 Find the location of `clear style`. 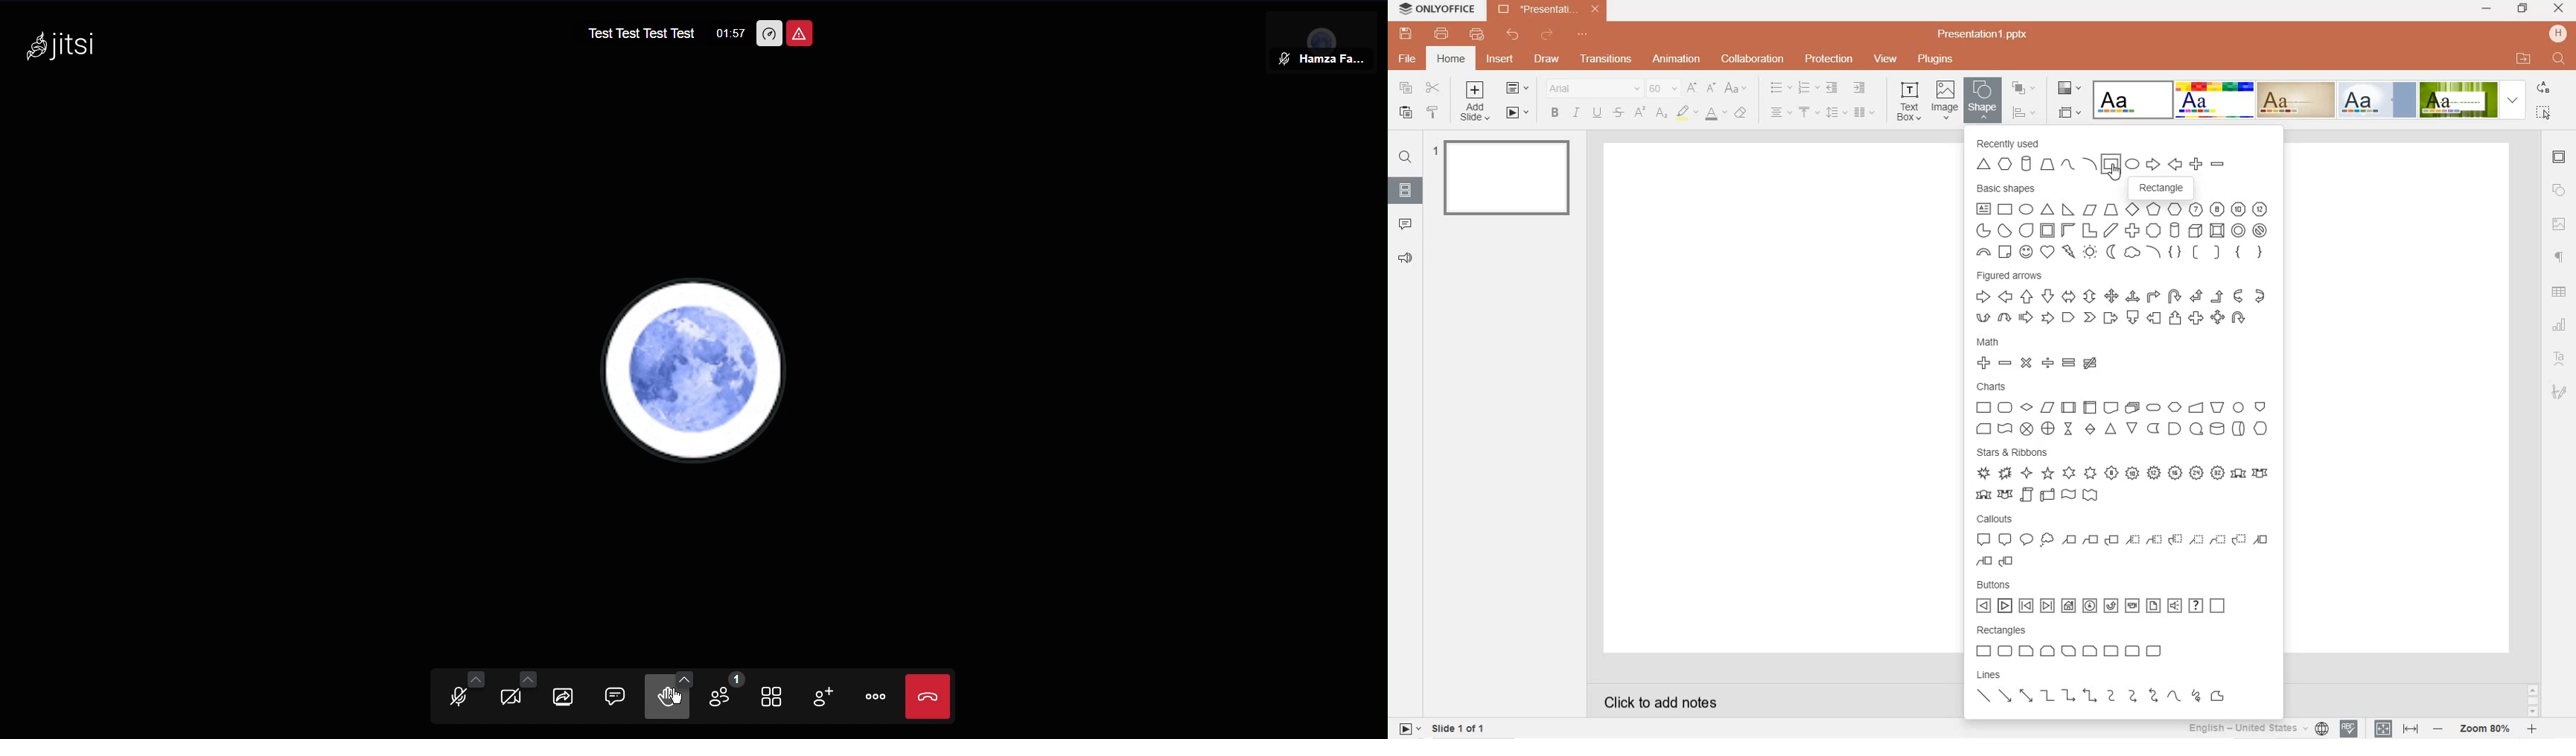

clear style is located at coordinates (1743, 113).